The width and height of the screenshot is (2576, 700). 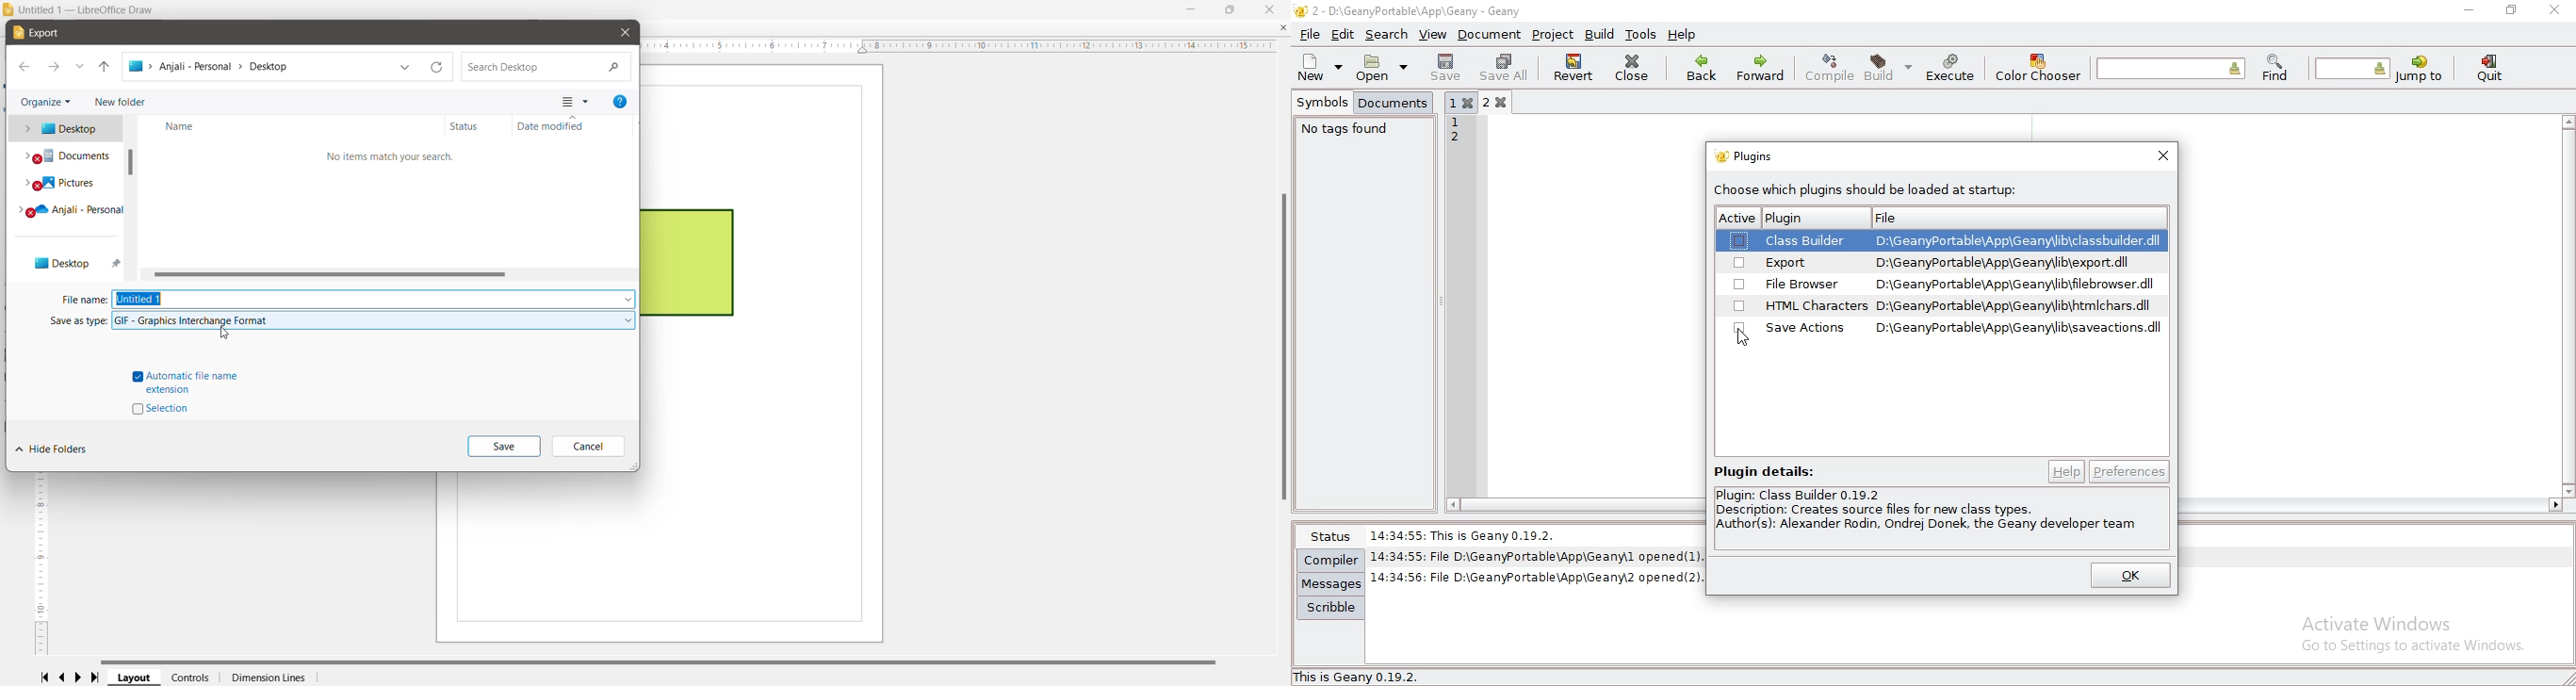 I want to click on close, so click(x=1635, y=66).